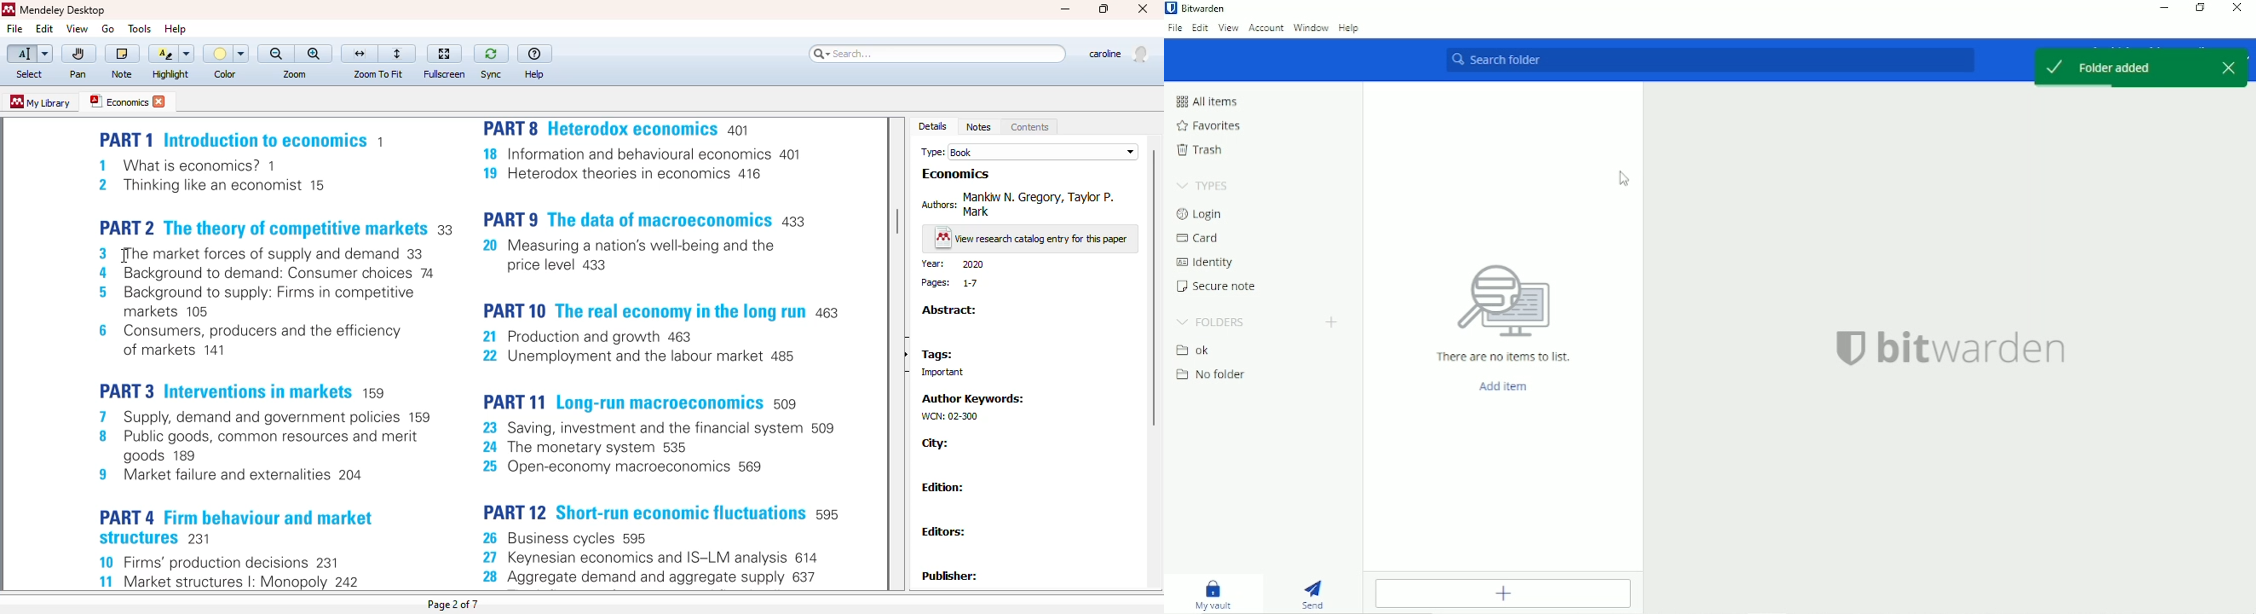 This screenshot has height=616, width=2268. What do you see at coordinates (1200, 27) in the screenshot?
I see `Edit` at bounding box center [1200, 27].